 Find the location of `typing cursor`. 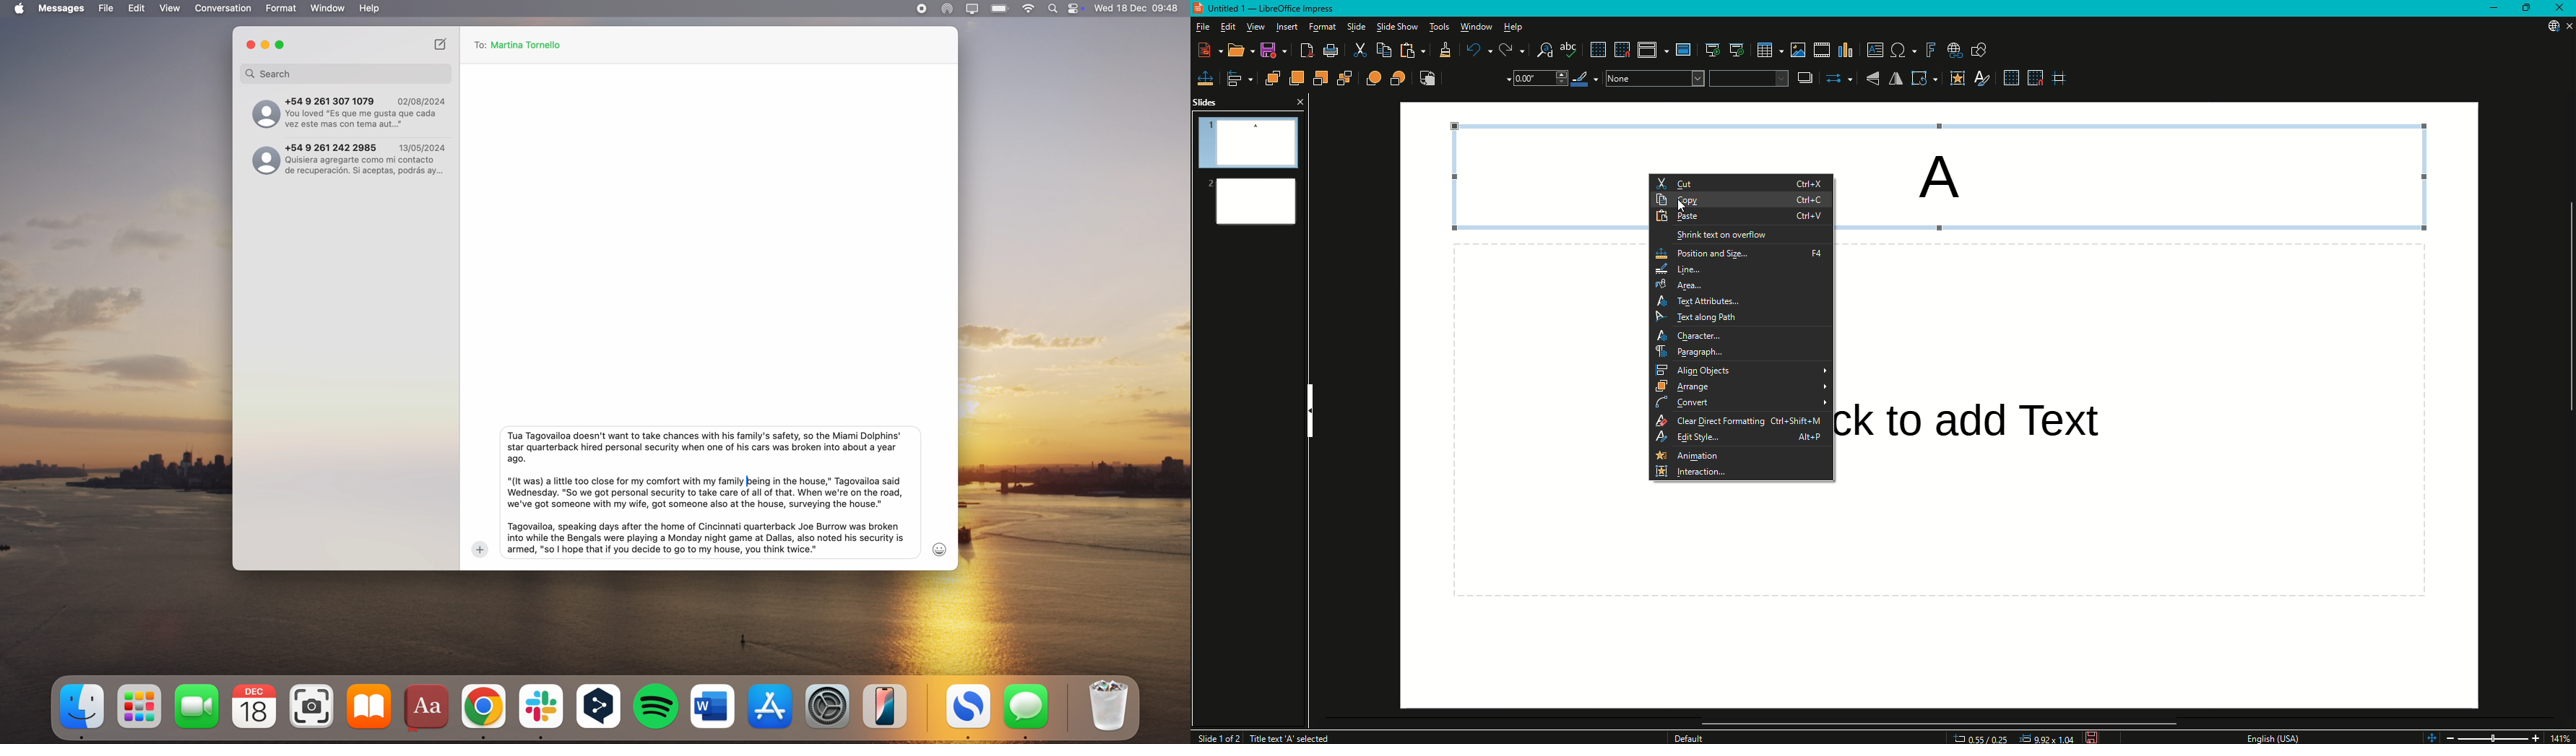

typing cursor is located at coordinates (746, 481).